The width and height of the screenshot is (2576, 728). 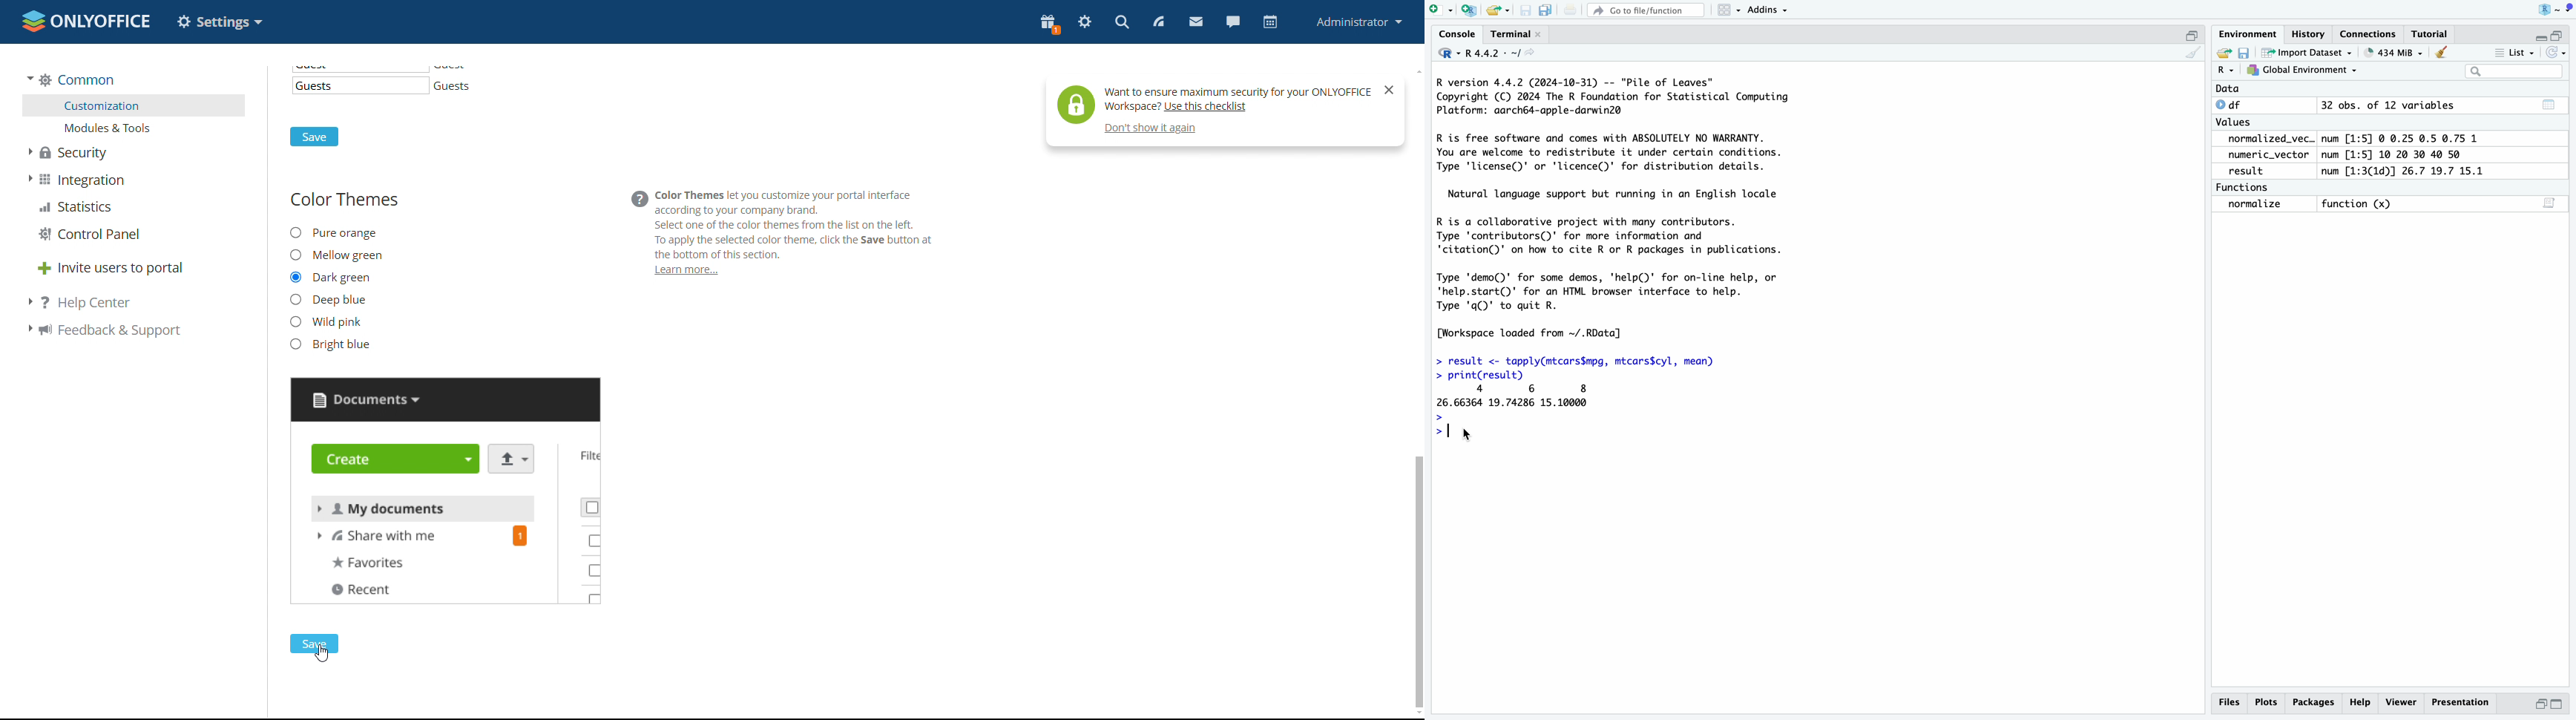 What do you see at coordinates (2401, 702) in the screenshot?
I see `Viewer` at bounding box center [2401, 702].